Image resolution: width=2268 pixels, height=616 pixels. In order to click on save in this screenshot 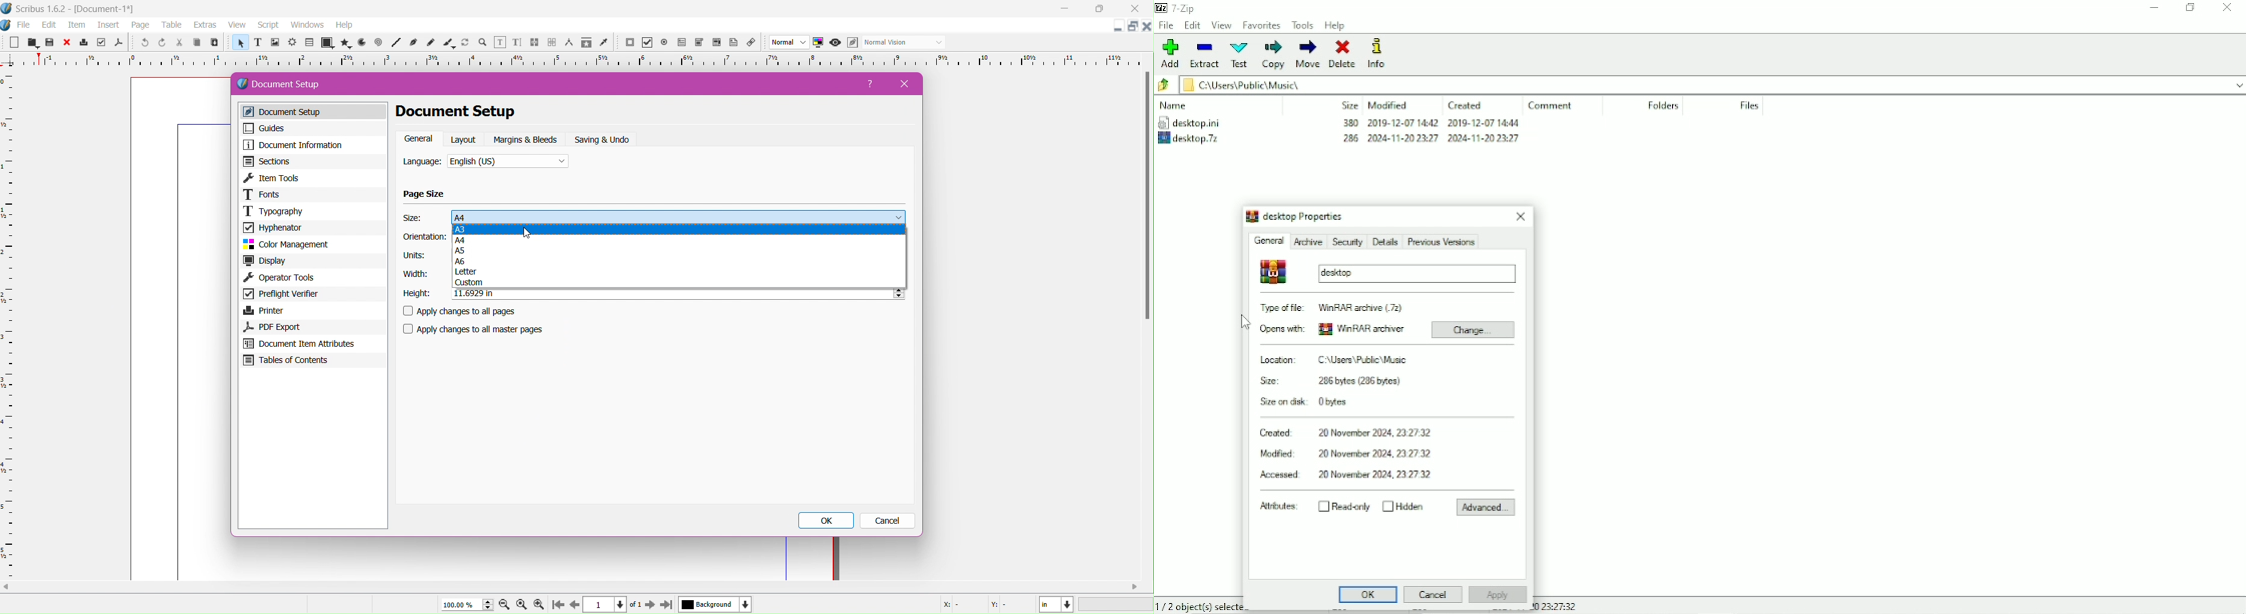, I will do `click(49, 43)`.